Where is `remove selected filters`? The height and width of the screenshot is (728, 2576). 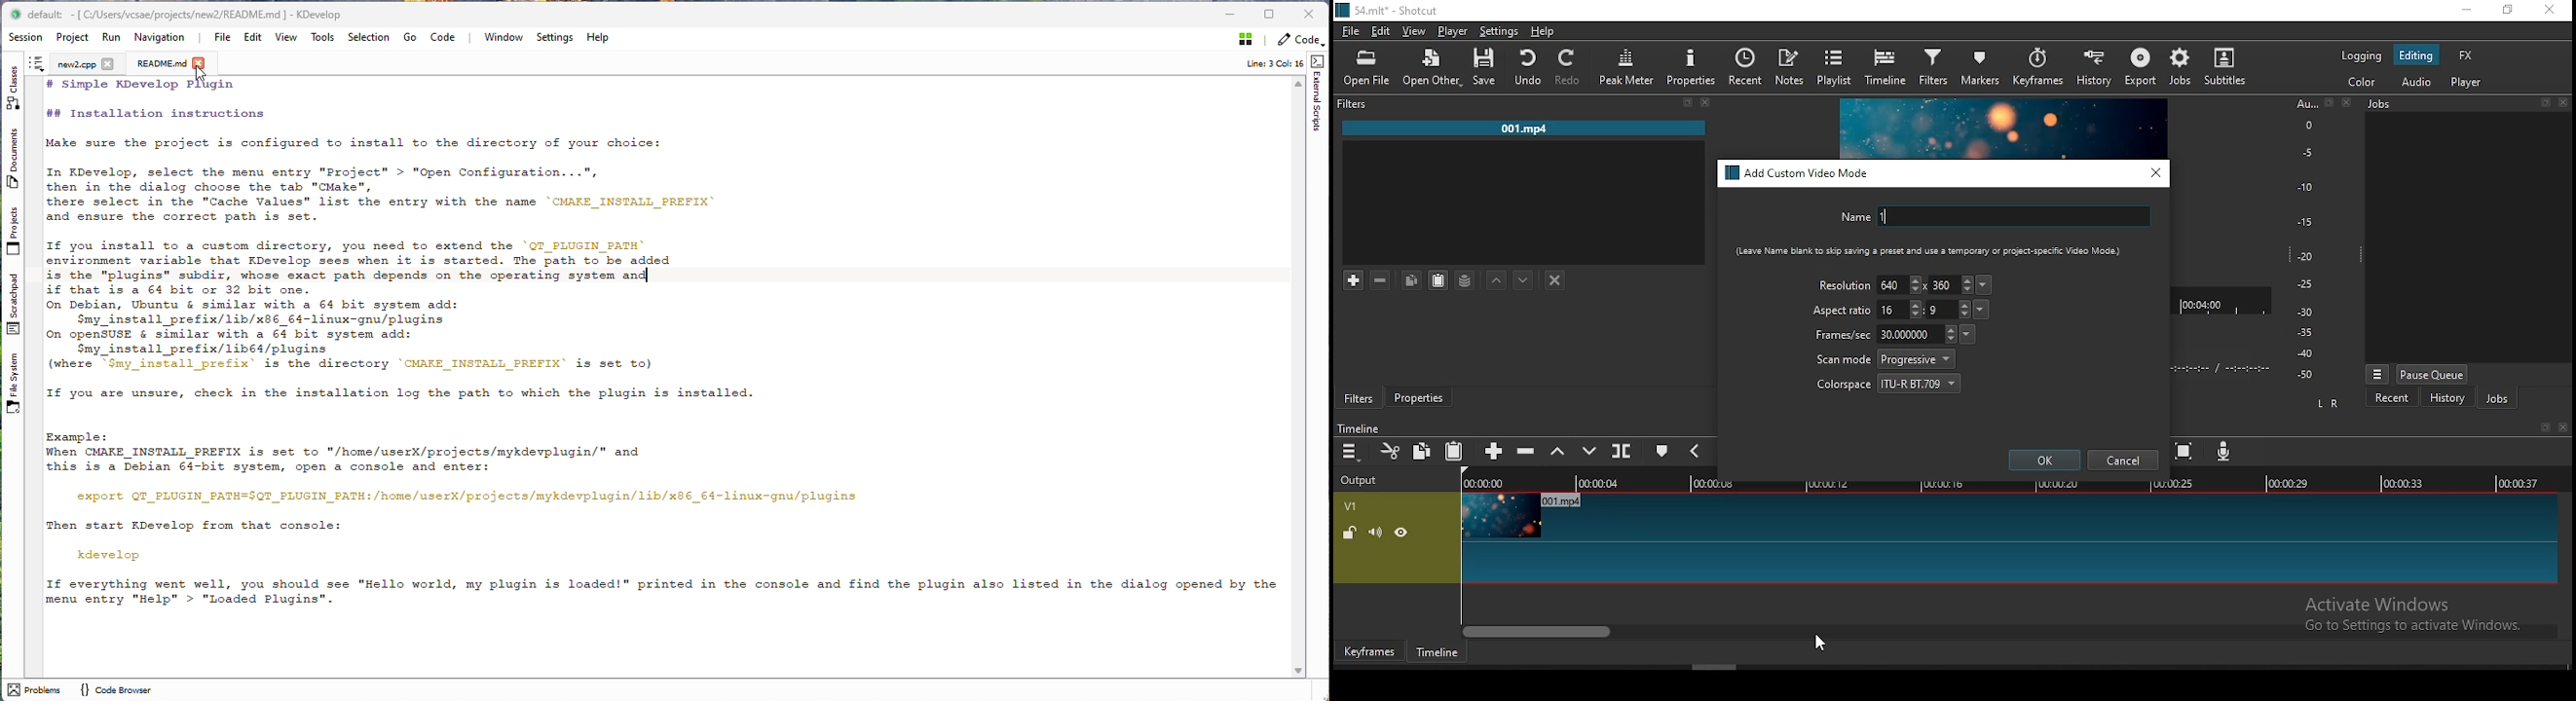
remove selected filters is located at coordinates (1381, 280).